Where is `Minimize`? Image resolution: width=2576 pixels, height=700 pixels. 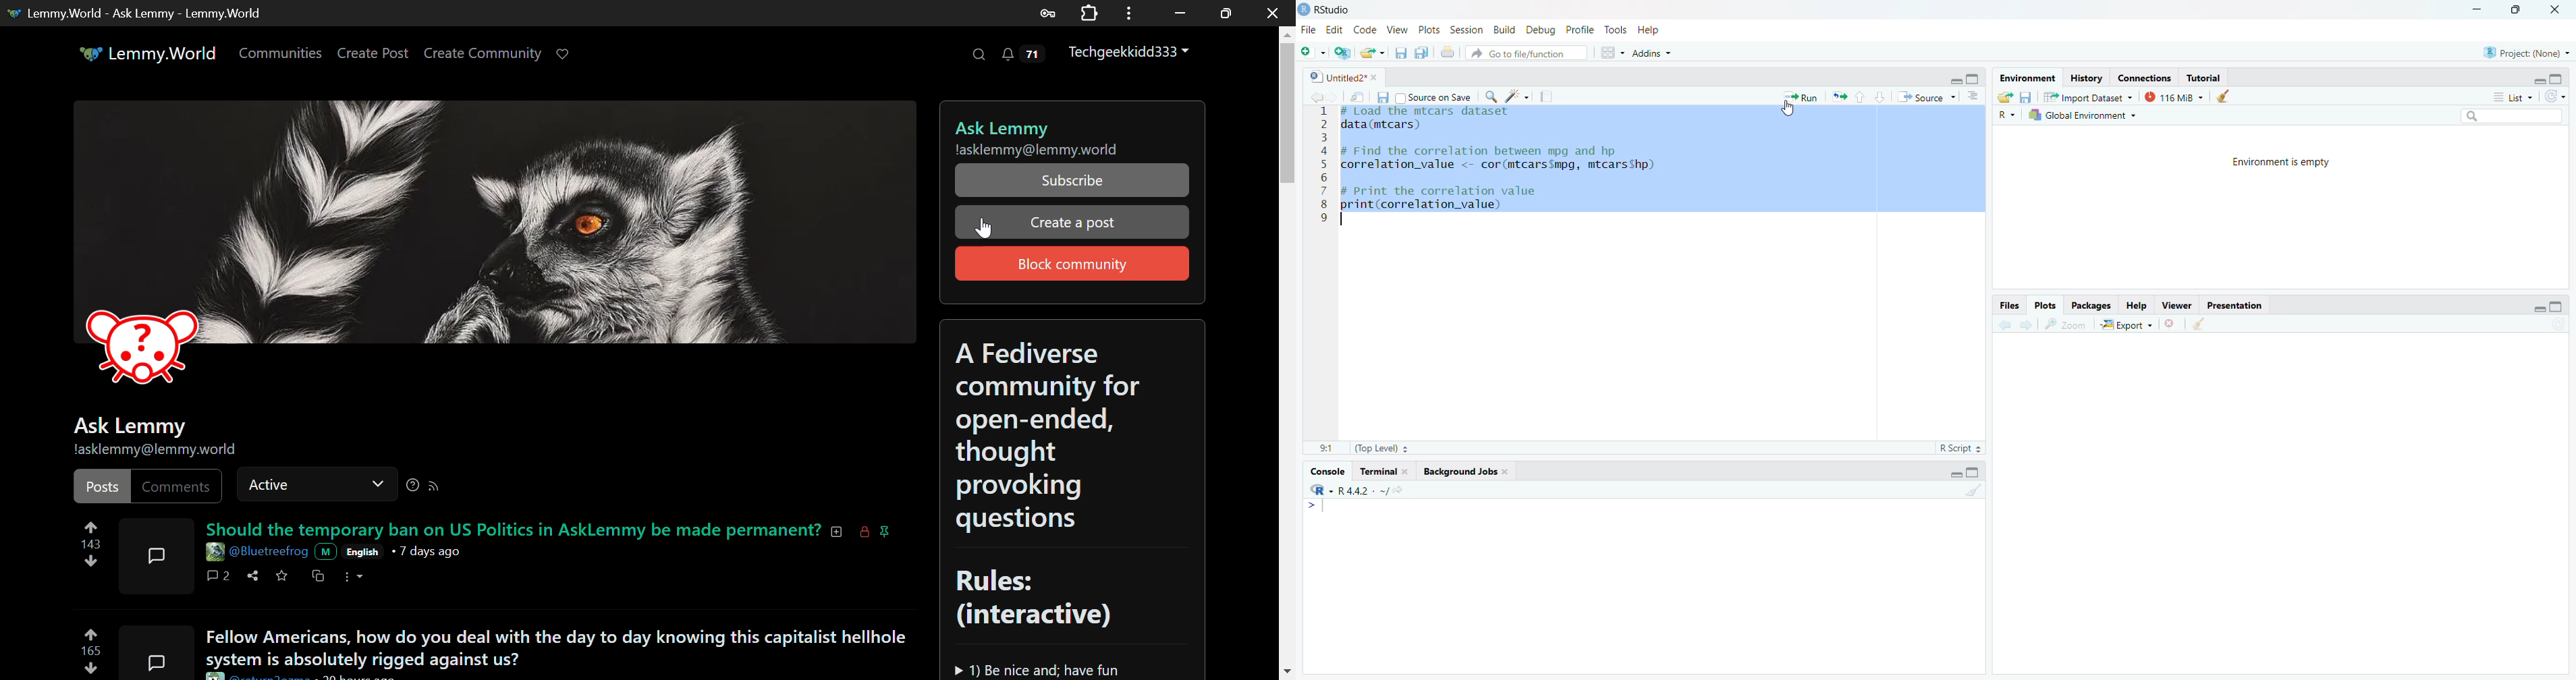 Minimize is located at coordinates (1226, 13).